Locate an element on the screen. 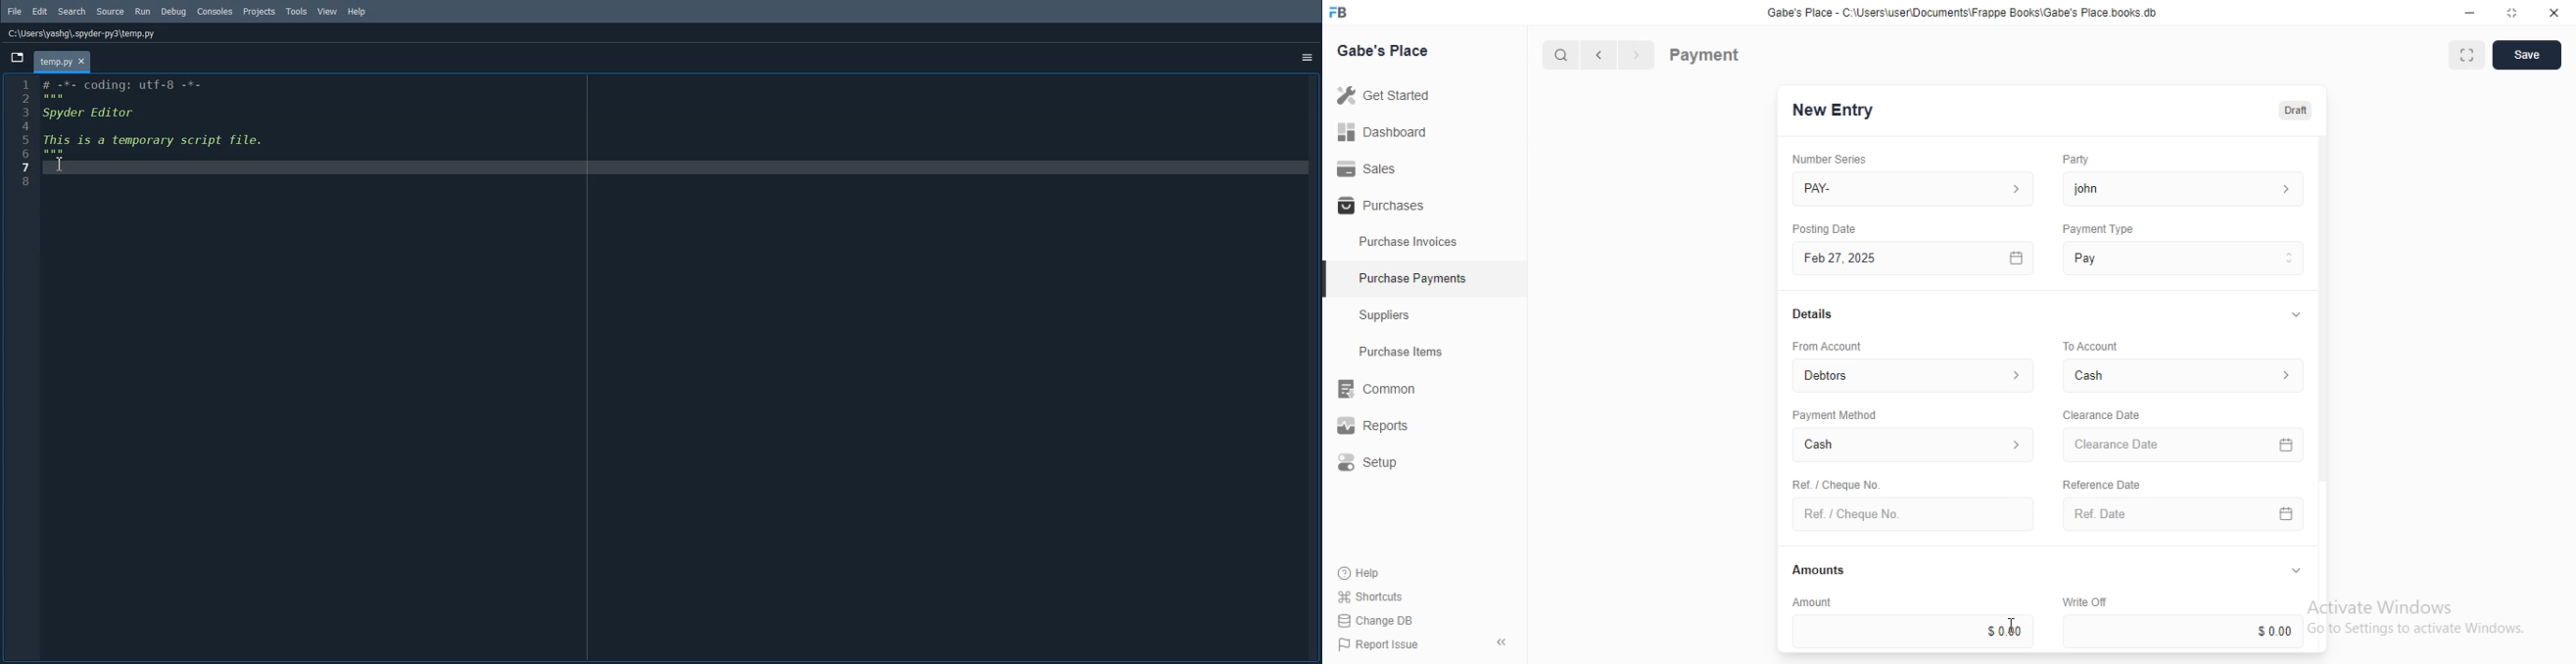 The height and width of the screenshot is (672, 2576). $0.00 is located at coordinates (2186, 631).